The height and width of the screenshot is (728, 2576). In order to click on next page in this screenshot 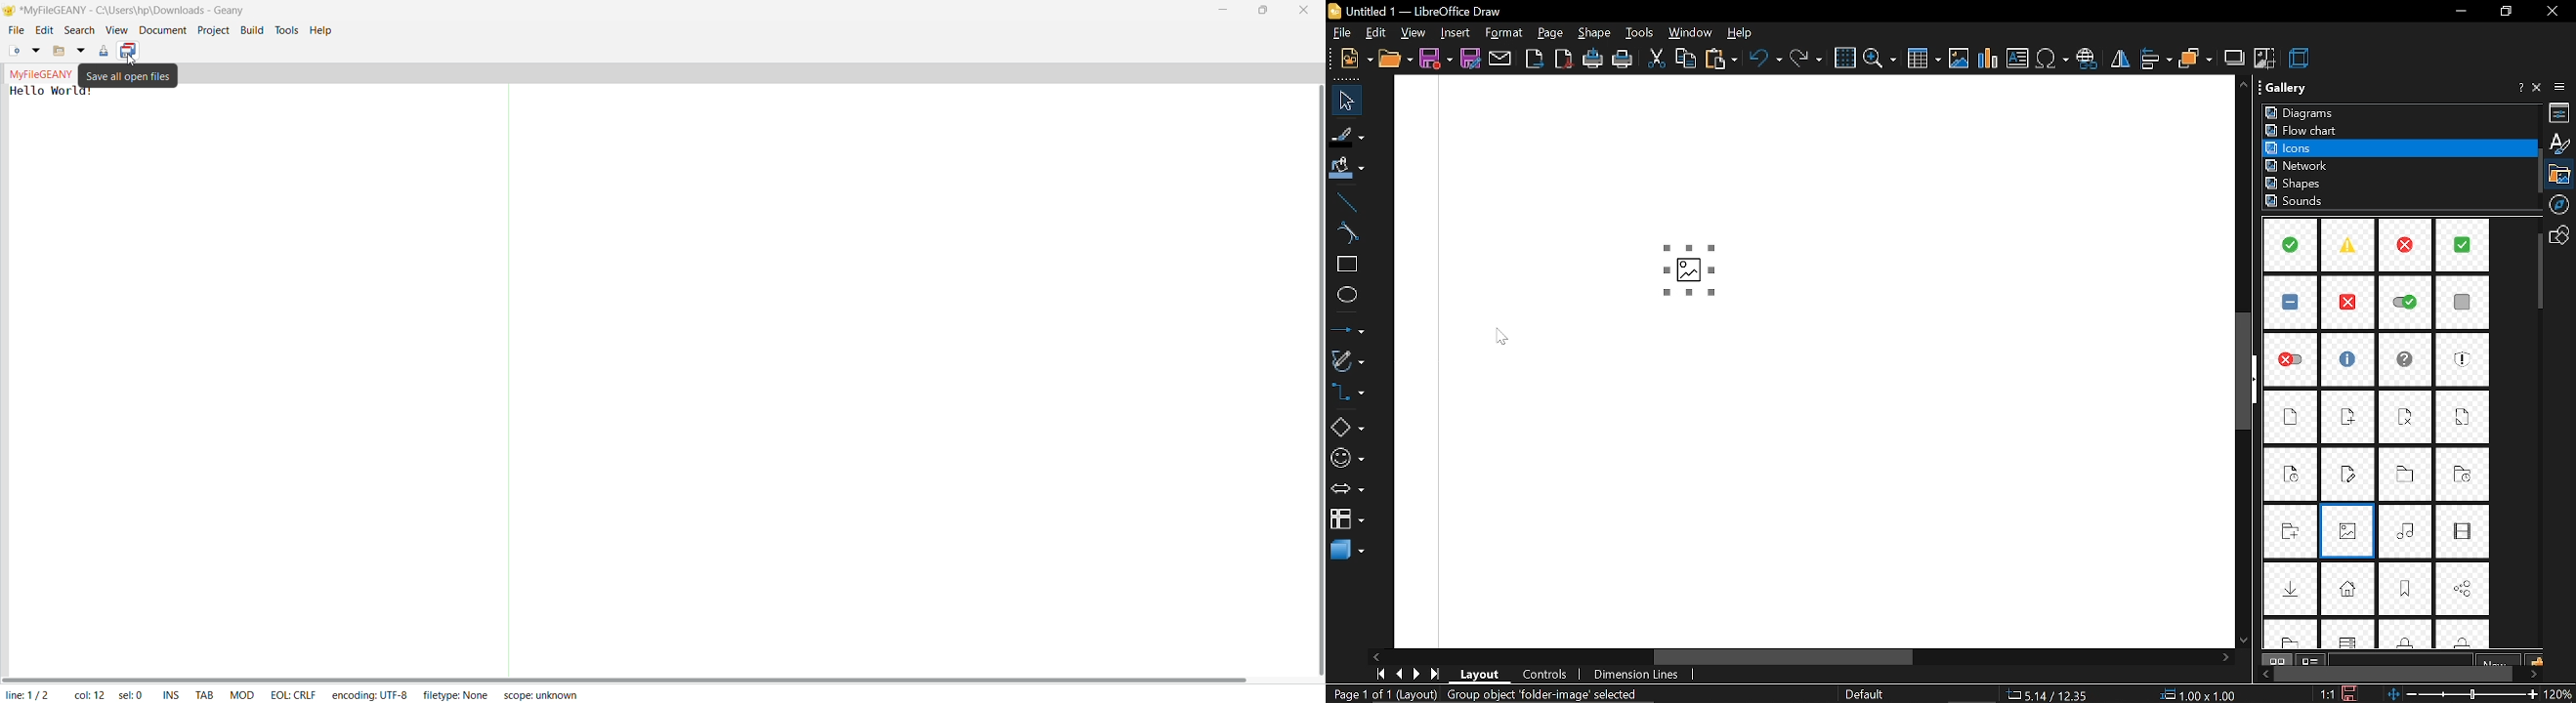, I will do `click(1416, 675)`.